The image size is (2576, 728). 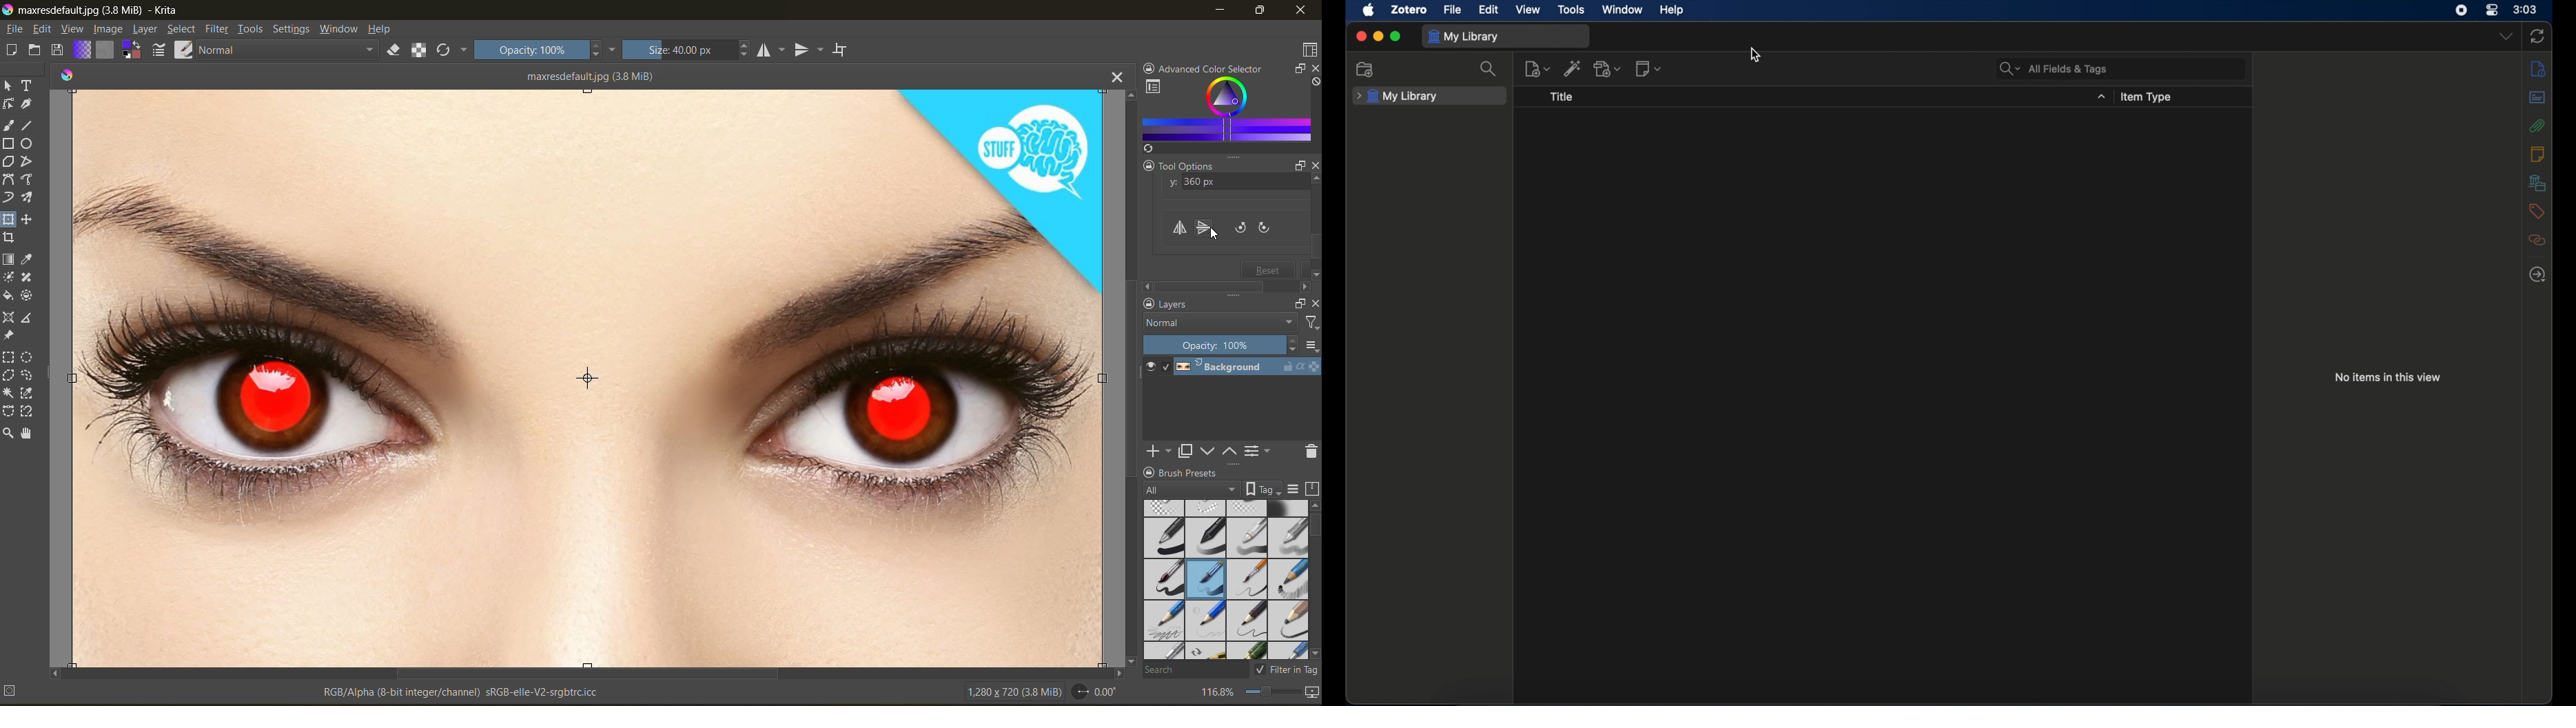 I want to click on attachments, so click(x=2537, y=126).